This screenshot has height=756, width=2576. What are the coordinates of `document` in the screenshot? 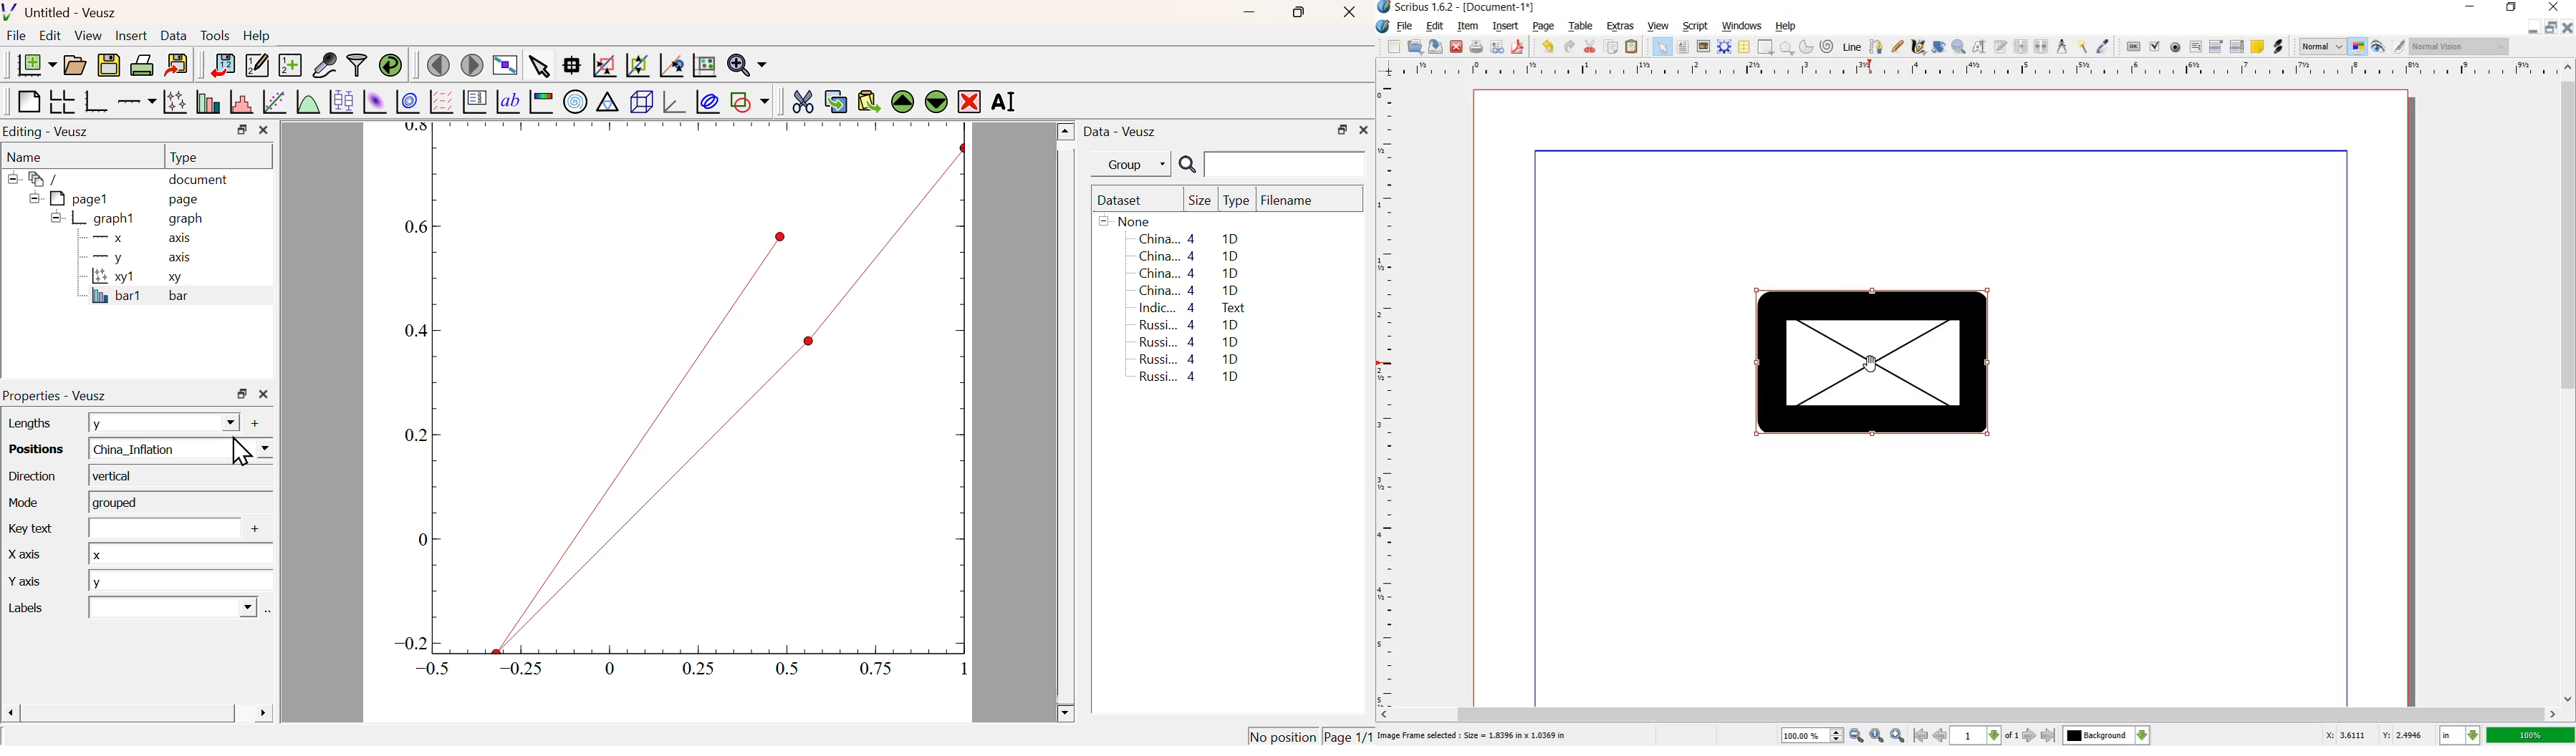 It's located at (199, 181).